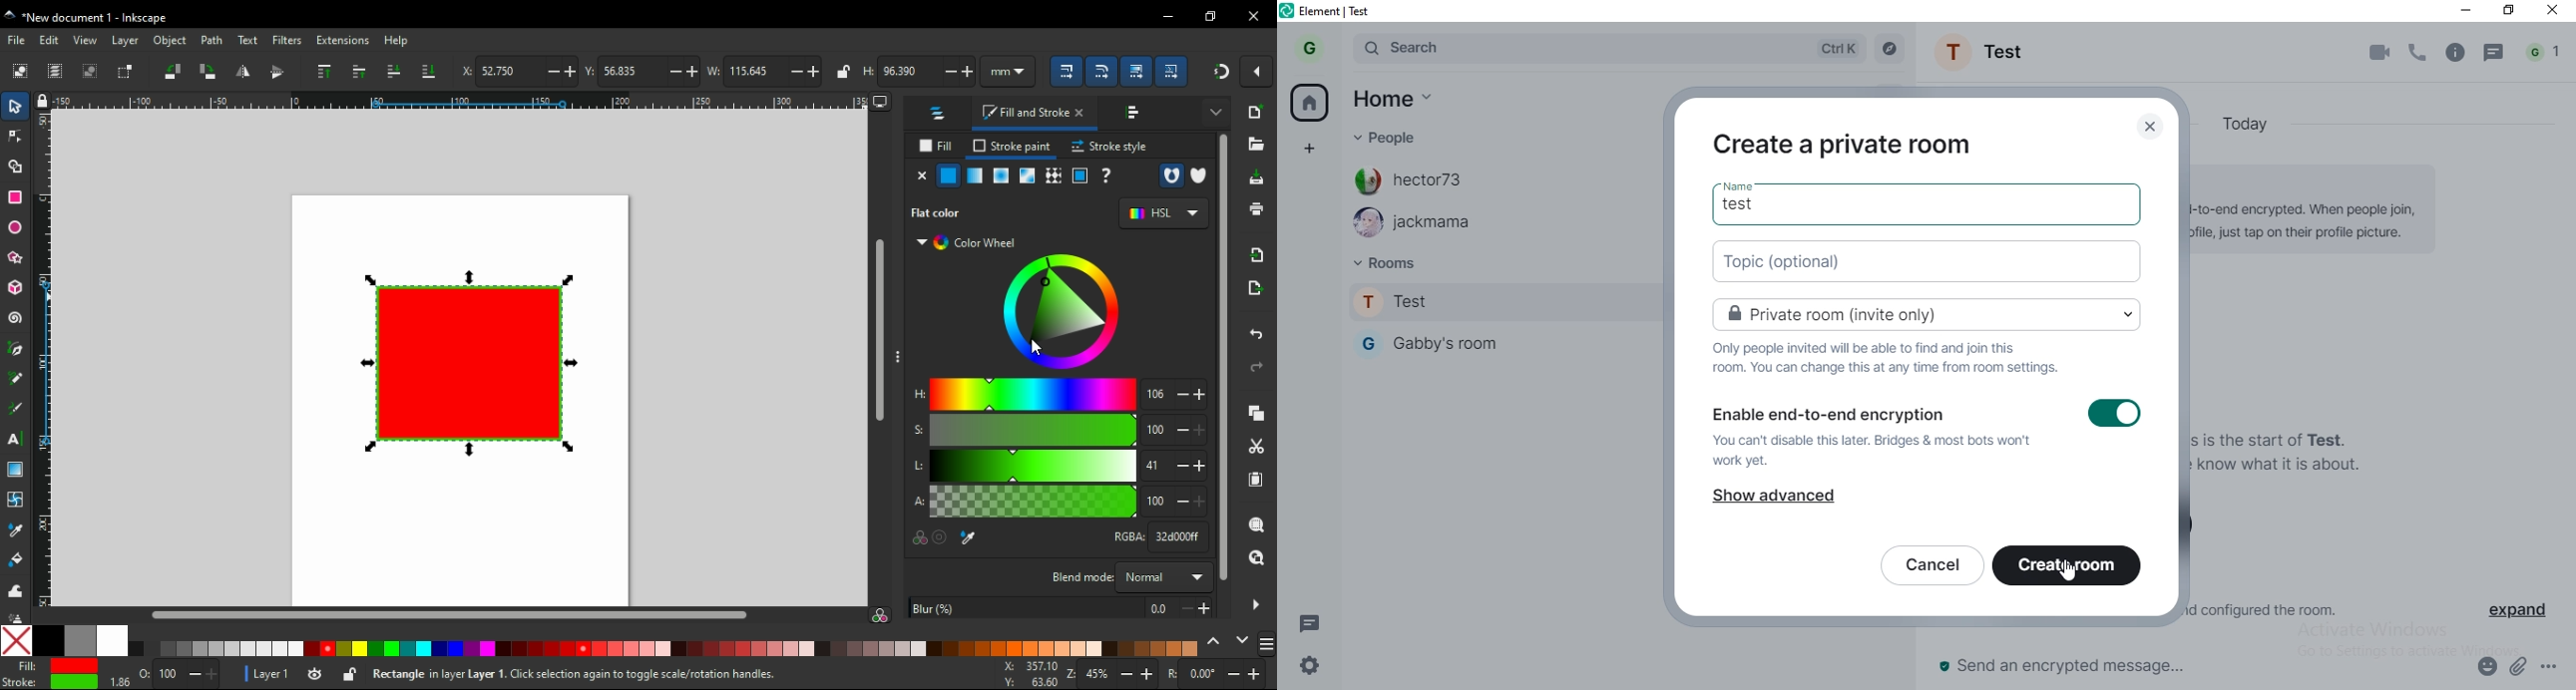 This screenshot has height=700, width=2576. Describe the element at coordinates (1267, 643) in the screenshot. I see `menu` at that location.